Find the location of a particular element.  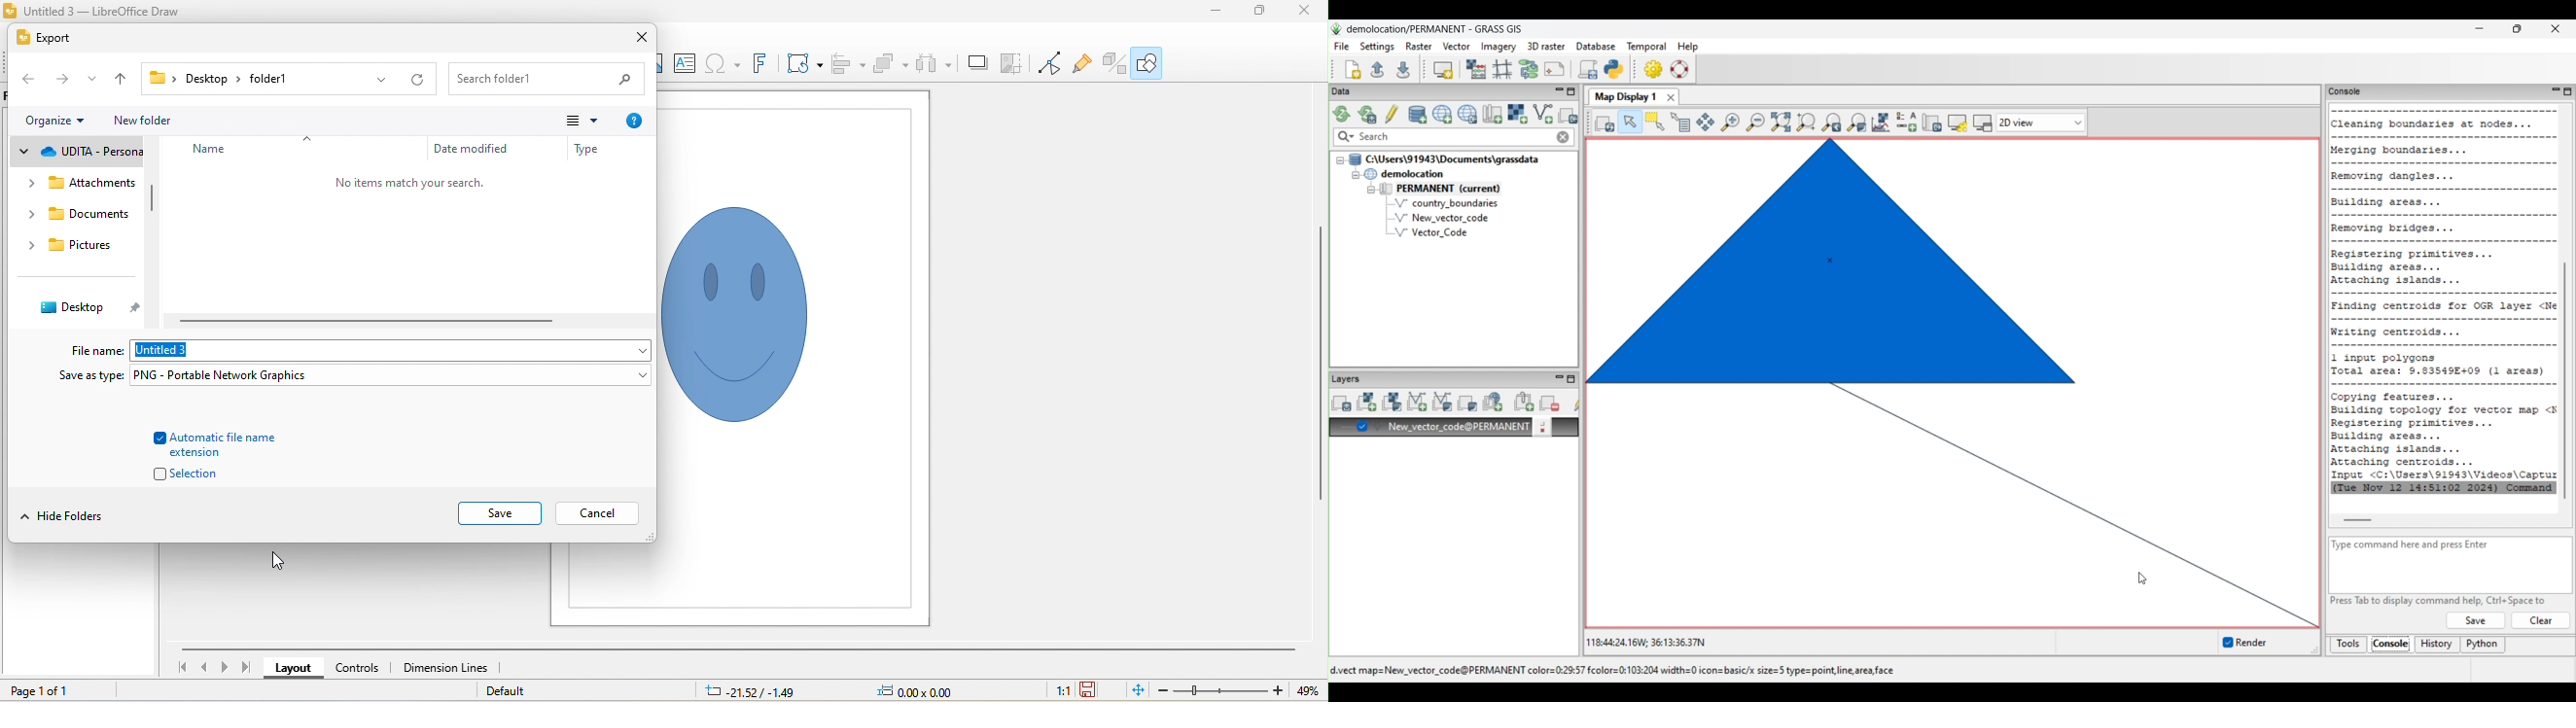

search bar is located at coordinates (547, 79).